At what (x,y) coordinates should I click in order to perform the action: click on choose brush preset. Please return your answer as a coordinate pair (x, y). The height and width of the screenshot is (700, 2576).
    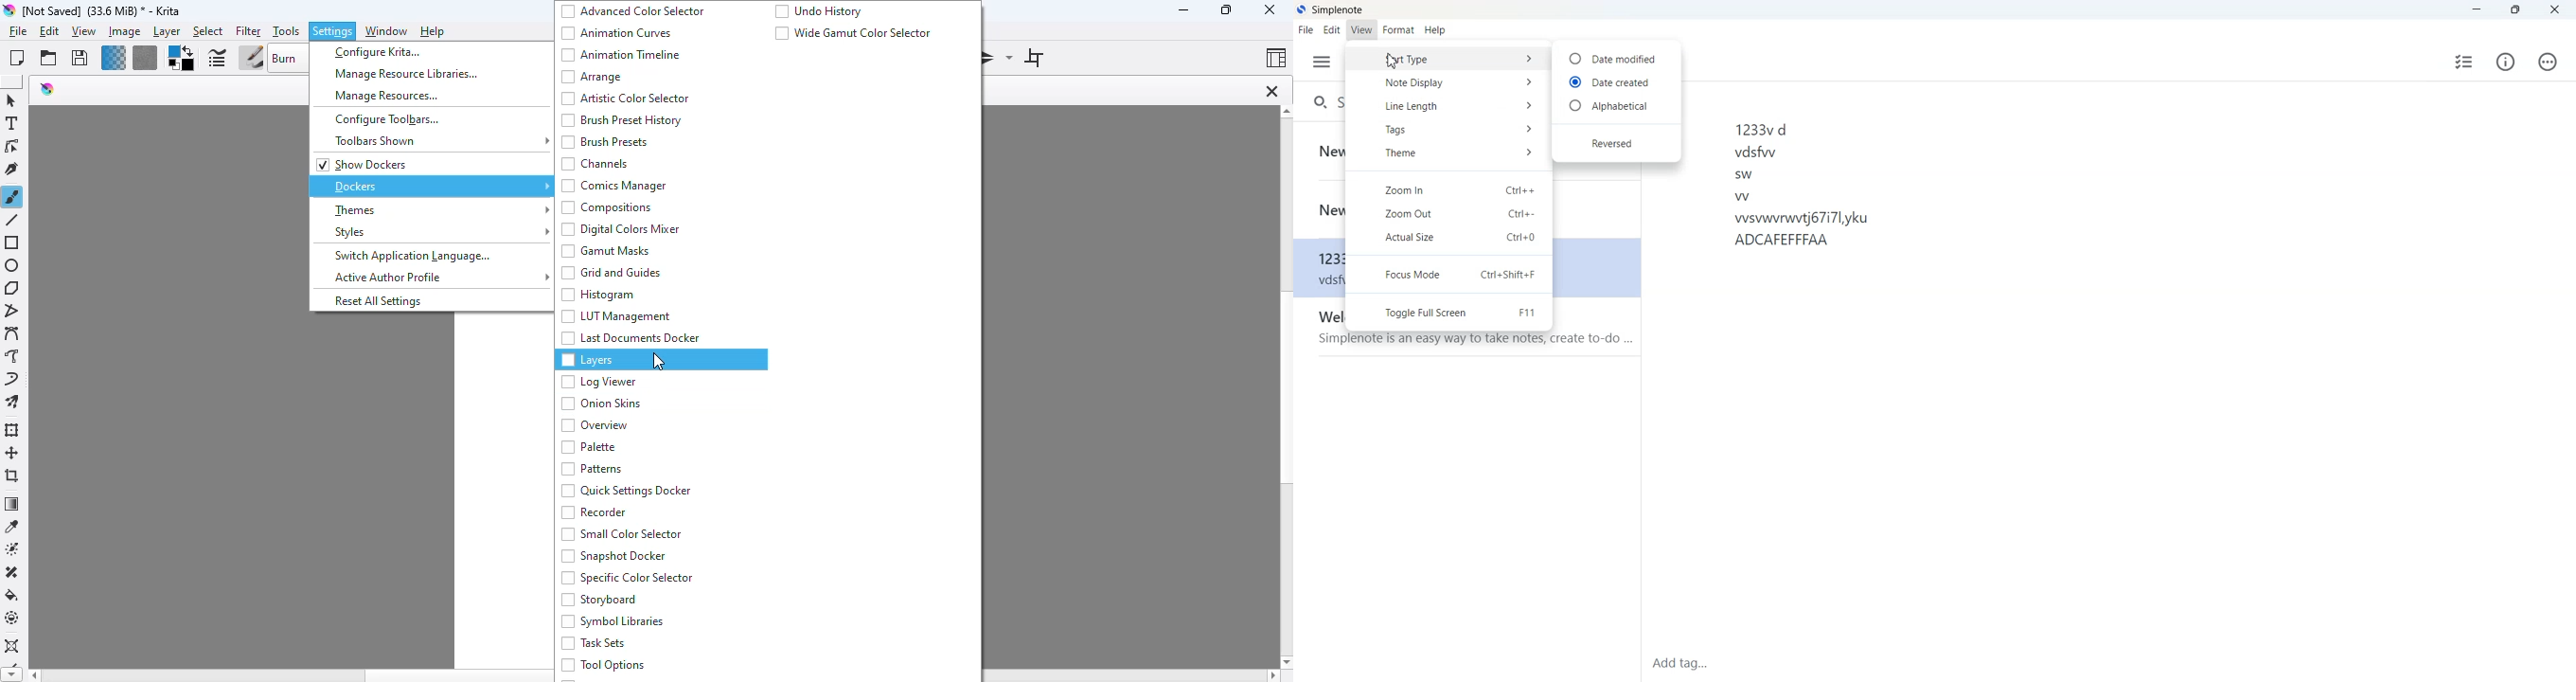
    Looking at the image, I should click on (251, 59).